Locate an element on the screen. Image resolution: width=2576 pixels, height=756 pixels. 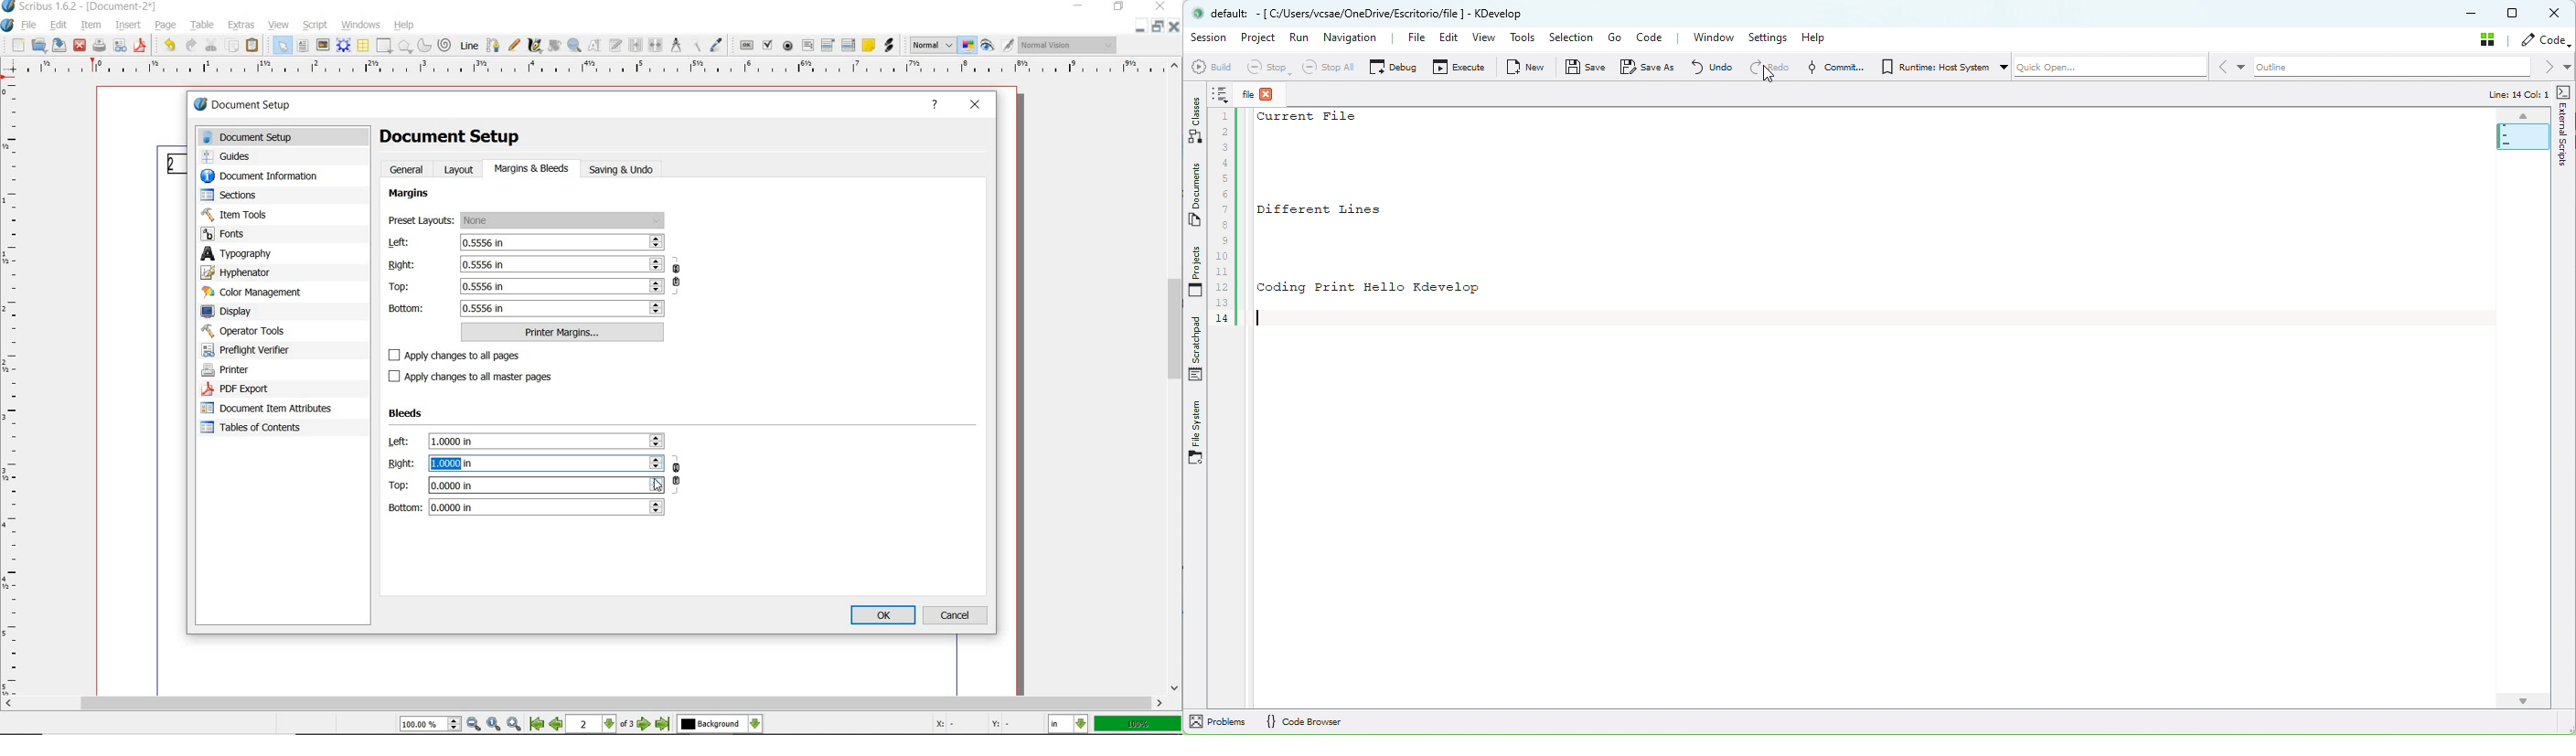
Right is located at coordinates (526, 263).